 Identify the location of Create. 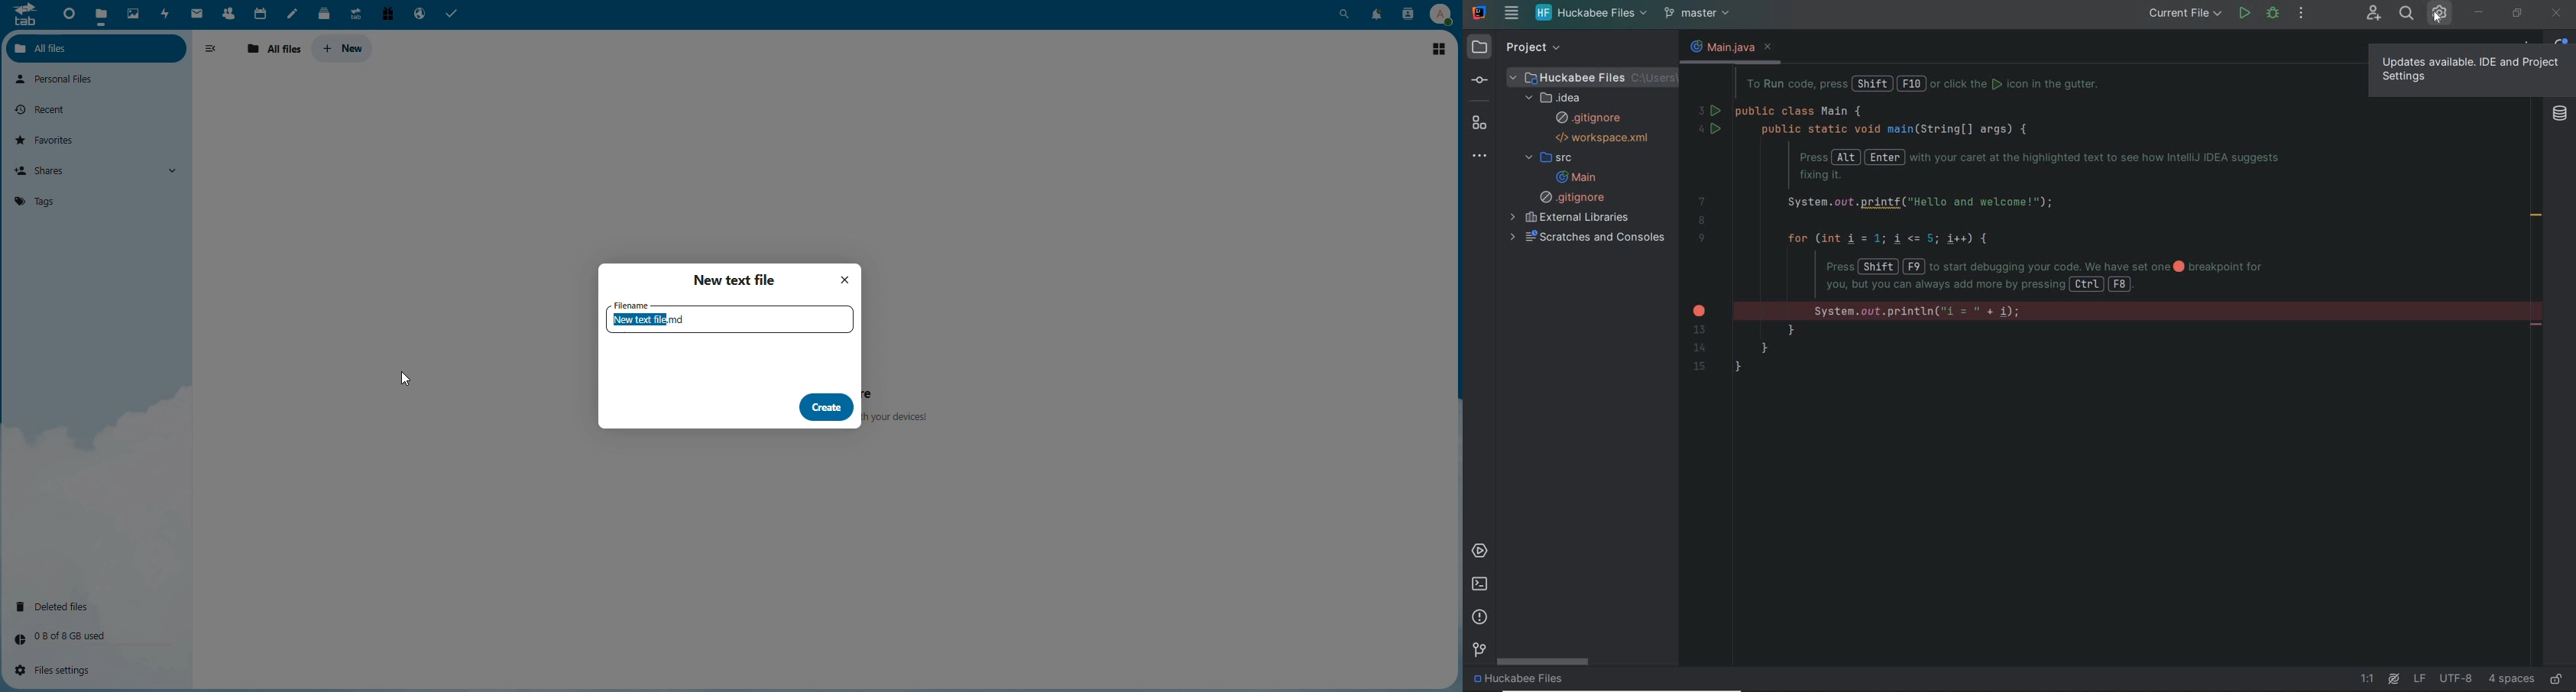
(825, 406).